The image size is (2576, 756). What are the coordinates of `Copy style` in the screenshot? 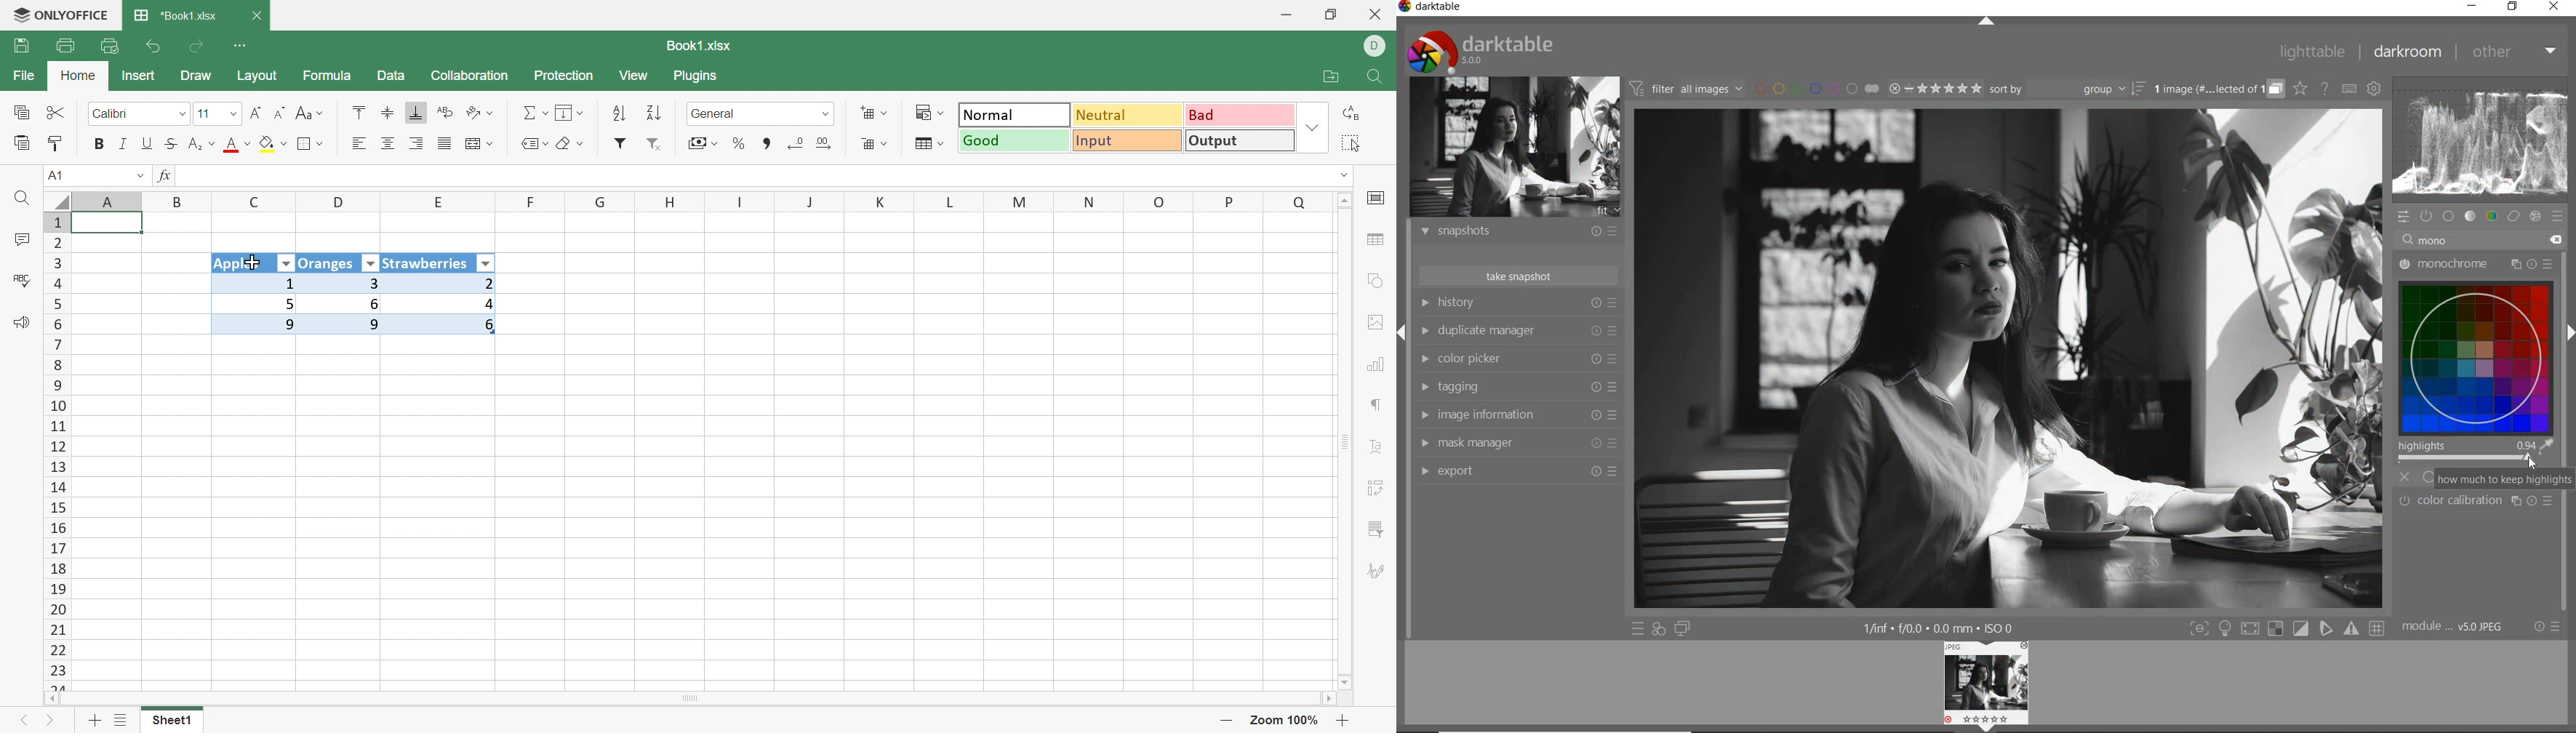 It's located at (57, 142).